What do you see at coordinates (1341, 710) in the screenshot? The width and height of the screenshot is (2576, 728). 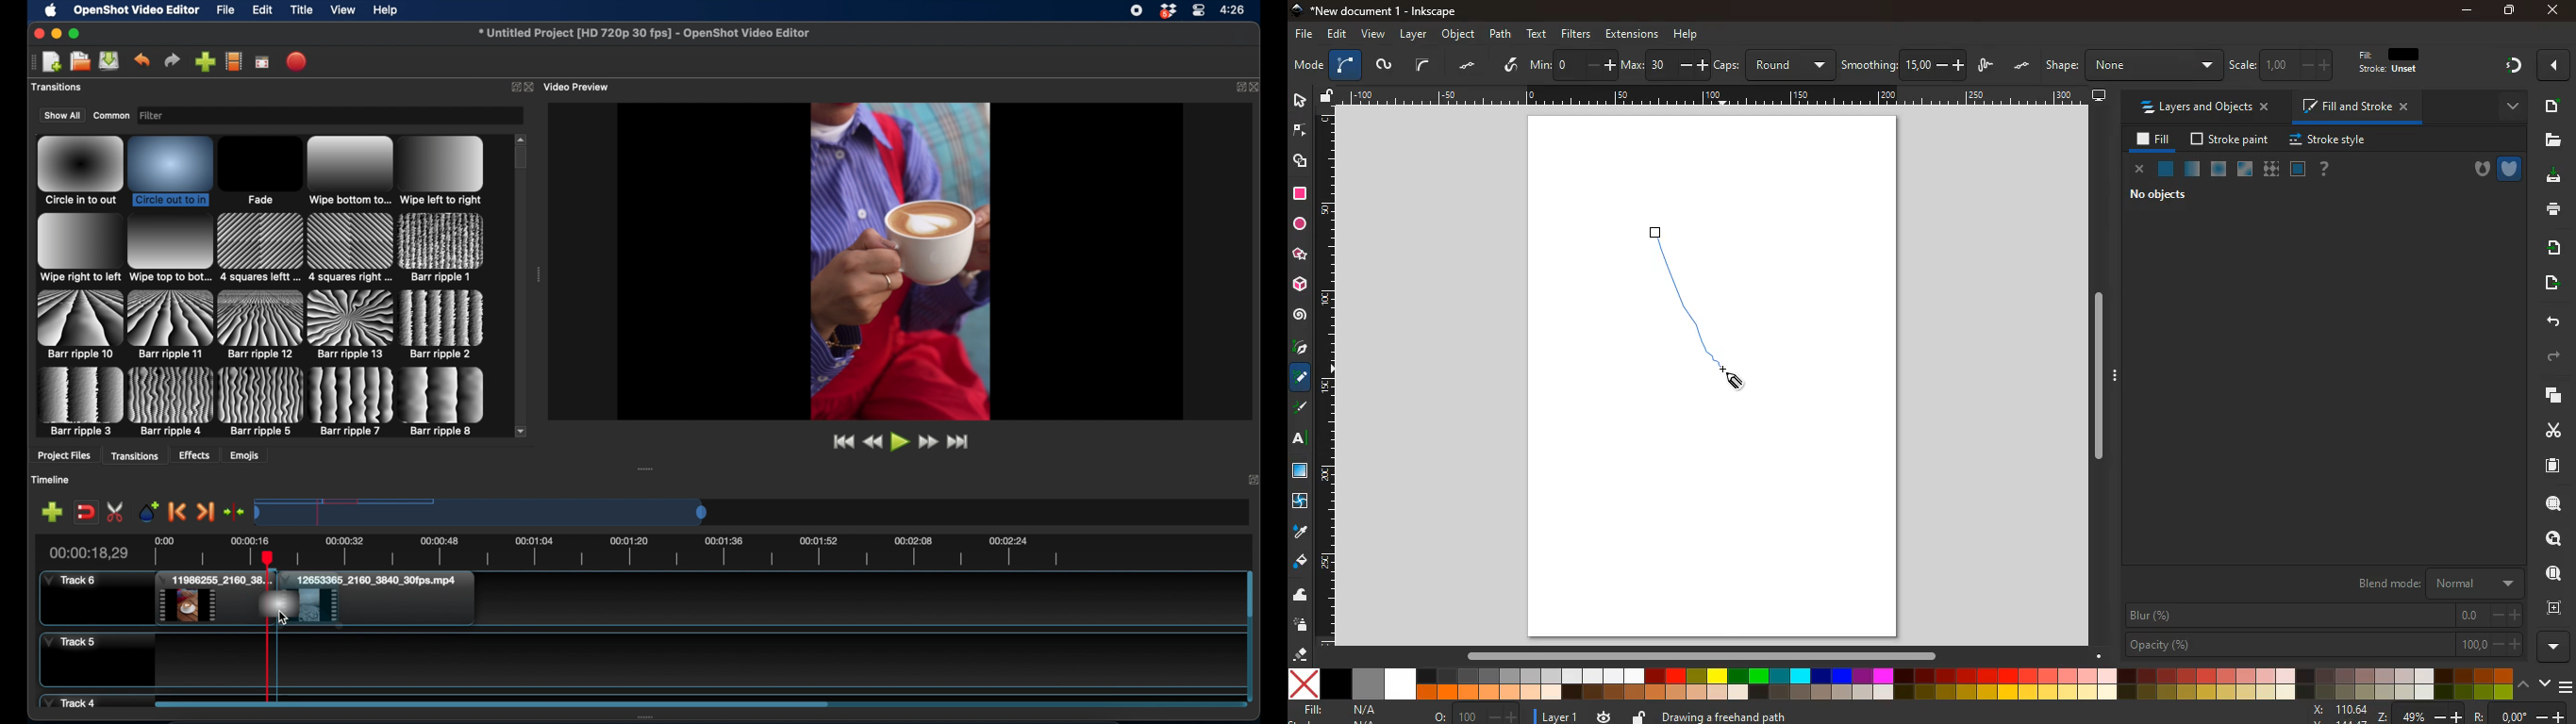 I see `fill: N/A` at bounding box center [1341, 710].